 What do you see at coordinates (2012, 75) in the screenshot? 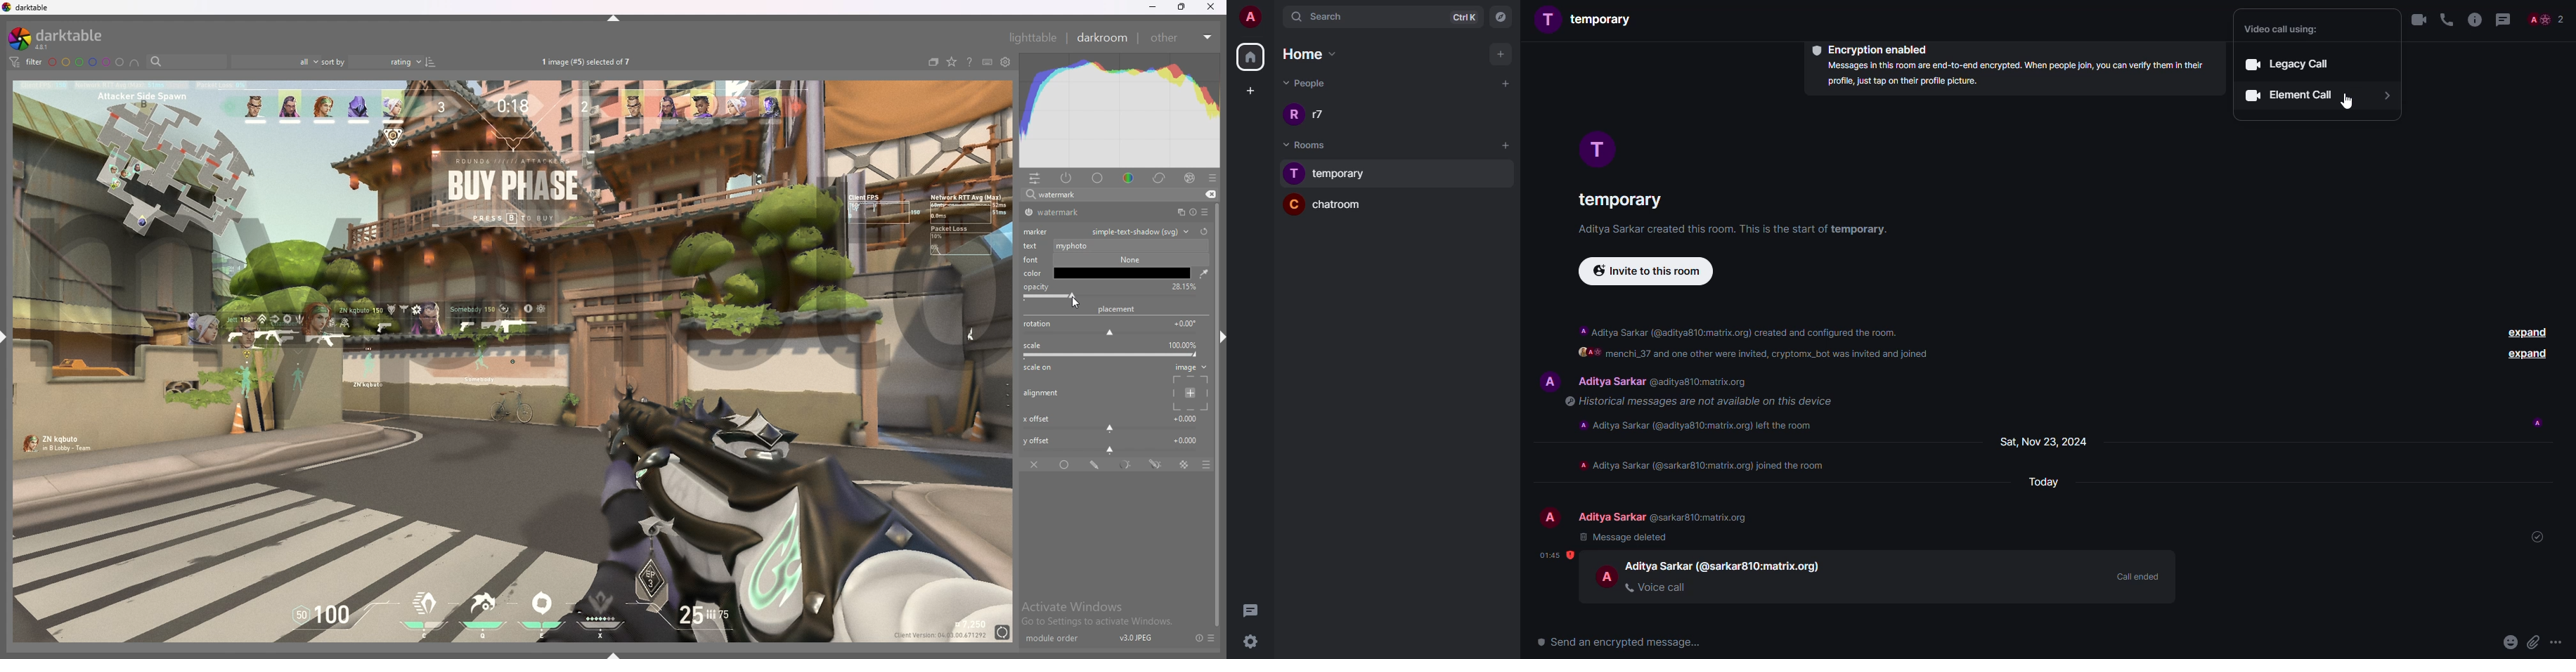
I see `info` at bounding box center [2012, 75].